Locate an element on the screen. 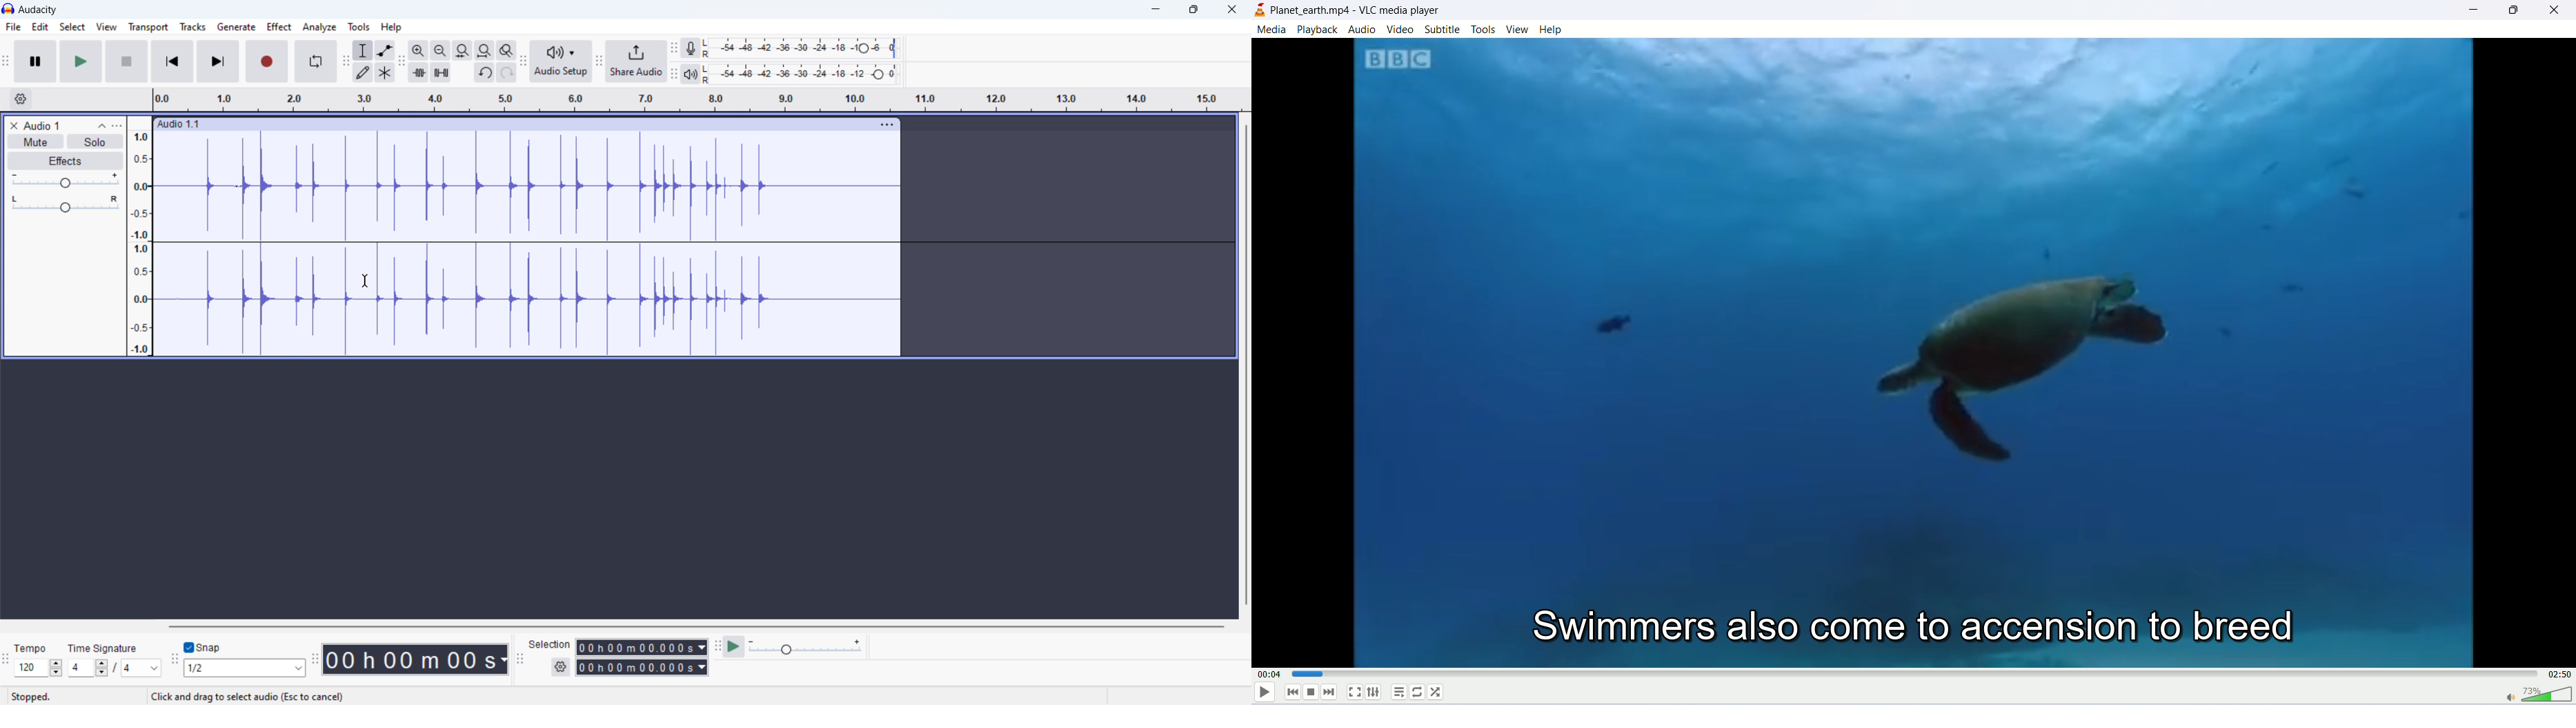 The height and width of the screenshot is (728, 2576). title is located at coordinates (43, 125).